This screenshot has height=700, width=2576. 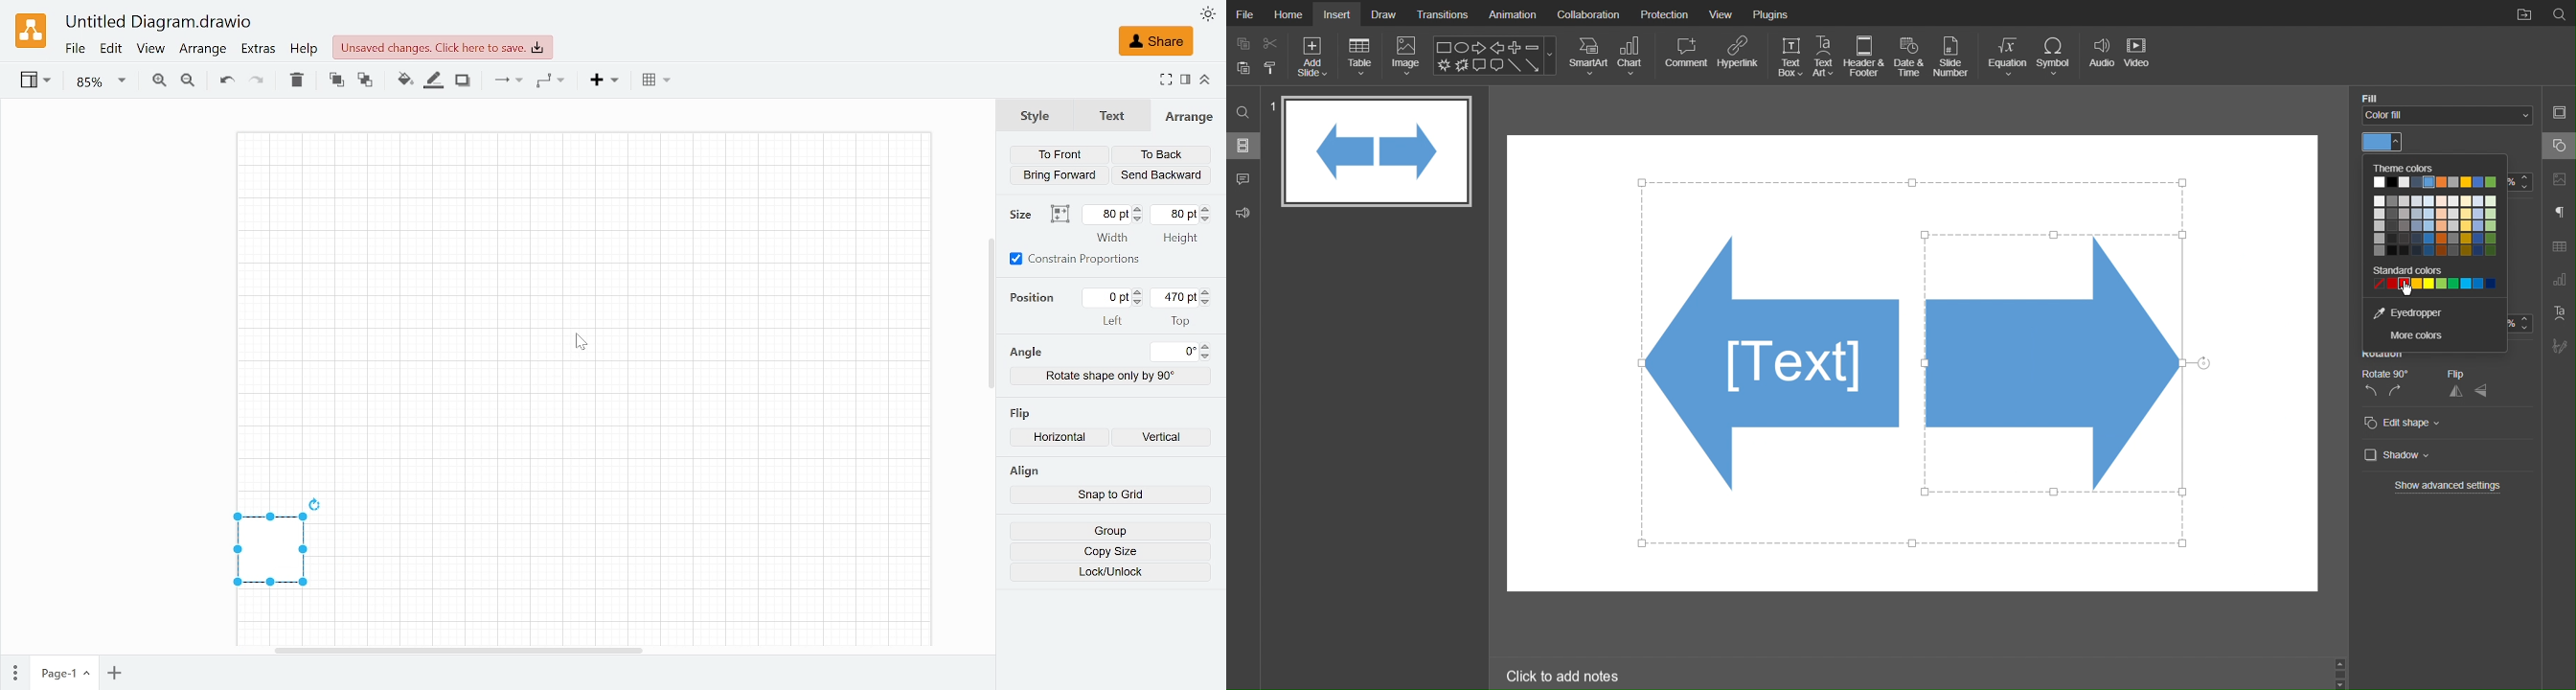 What do you see at coordinates (2408, 288) in the screenshot?
I see `cursor` at bounding box center [2408, 288].